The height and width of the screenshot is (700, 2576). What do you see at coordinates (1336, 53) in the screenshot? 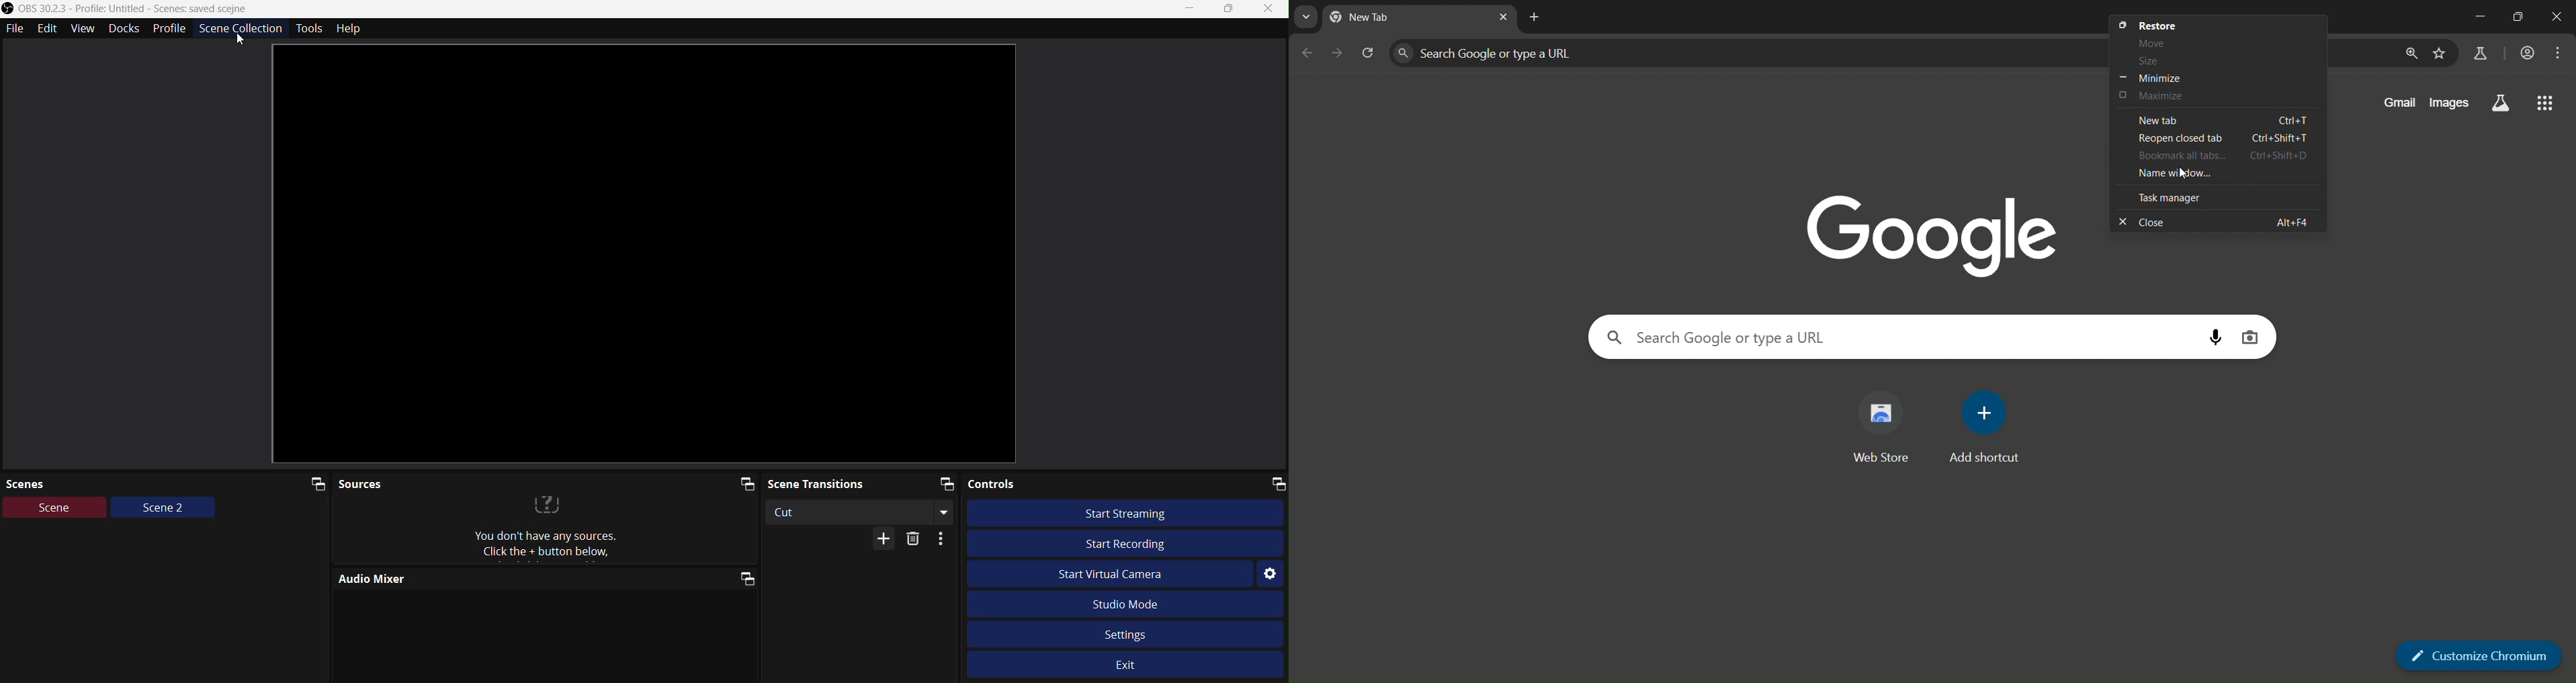
I see `go forward one page` at bounding box center [1336, 53].